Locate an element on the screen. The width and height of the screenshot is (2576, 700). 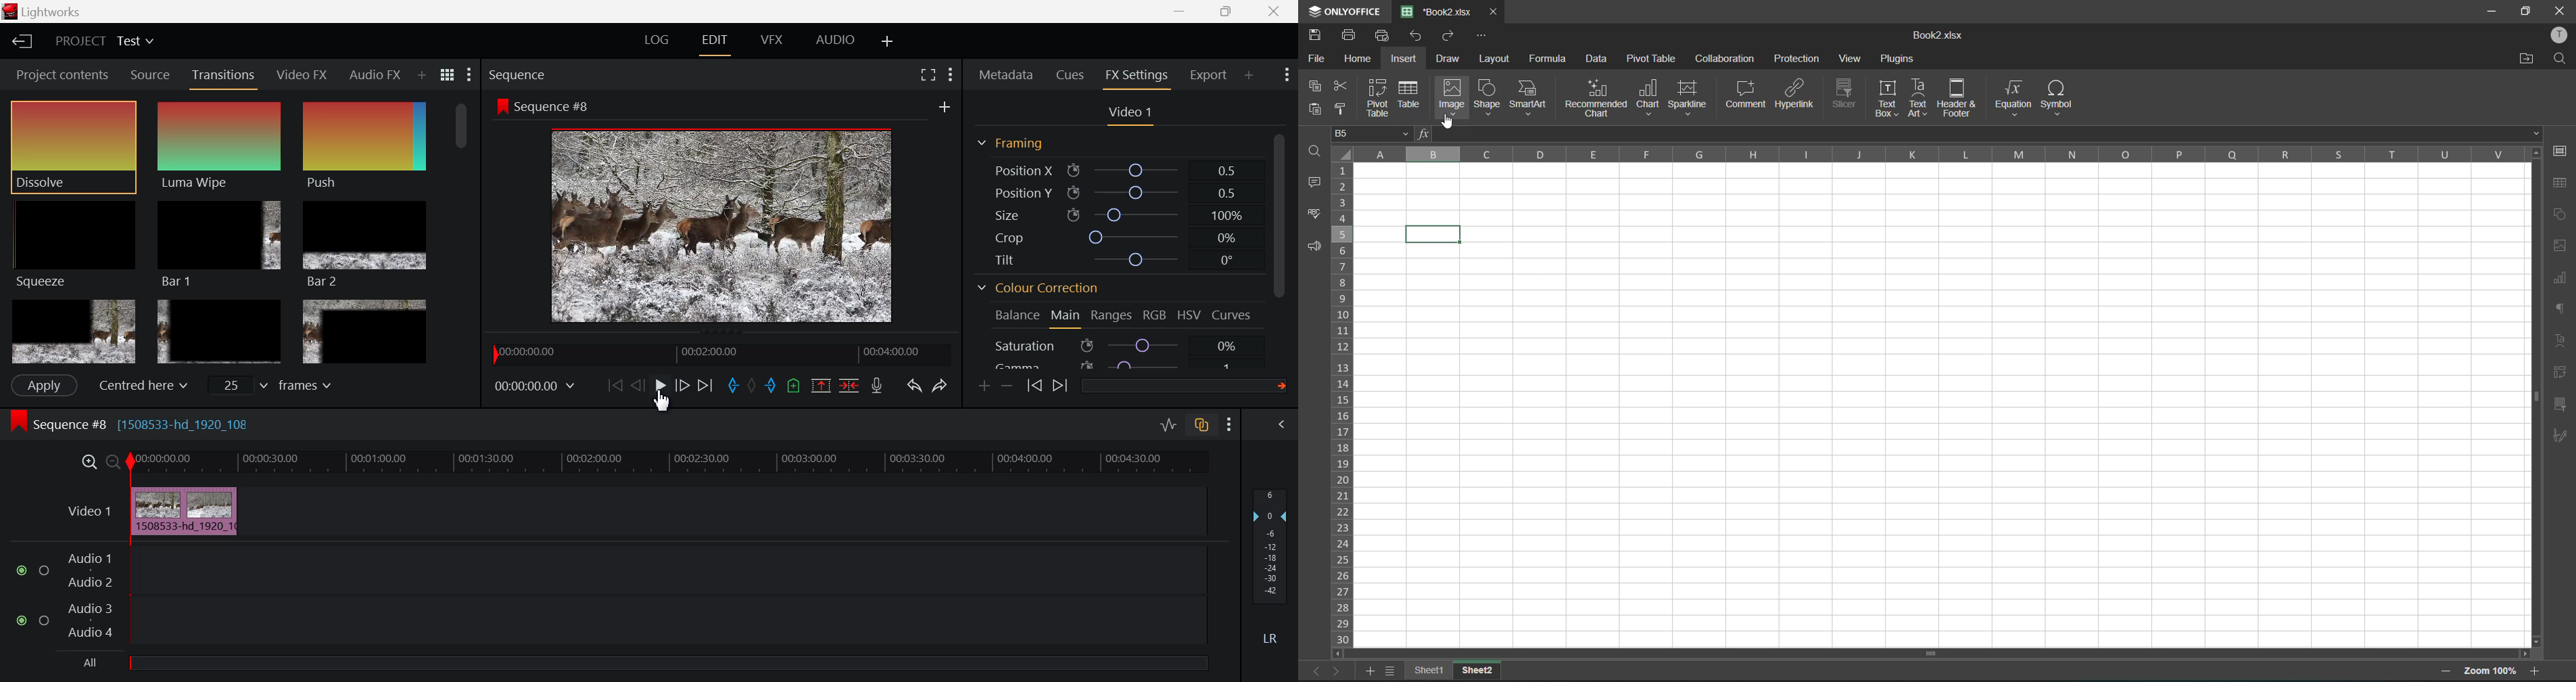
Image is located at coordinates (726, 228).